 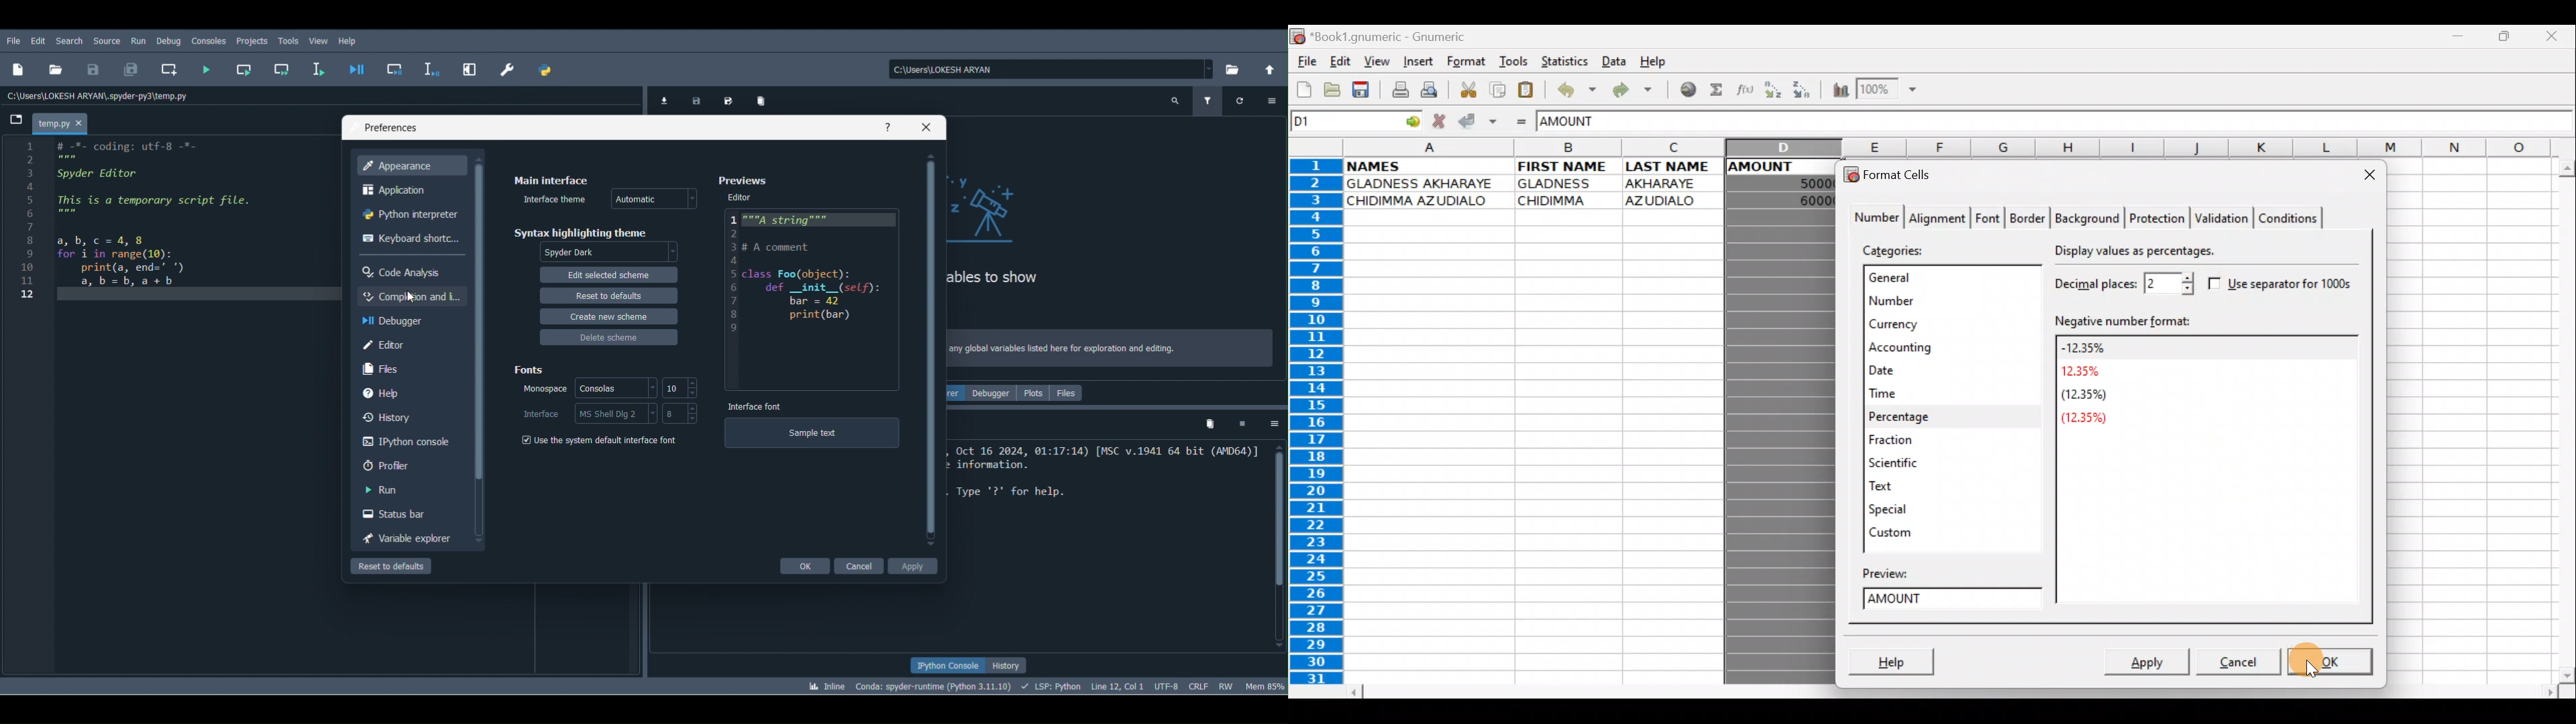 What do you see at coordinates (680, 412) in the screenshot?
I see `Size` at bounding box center [680, 412].